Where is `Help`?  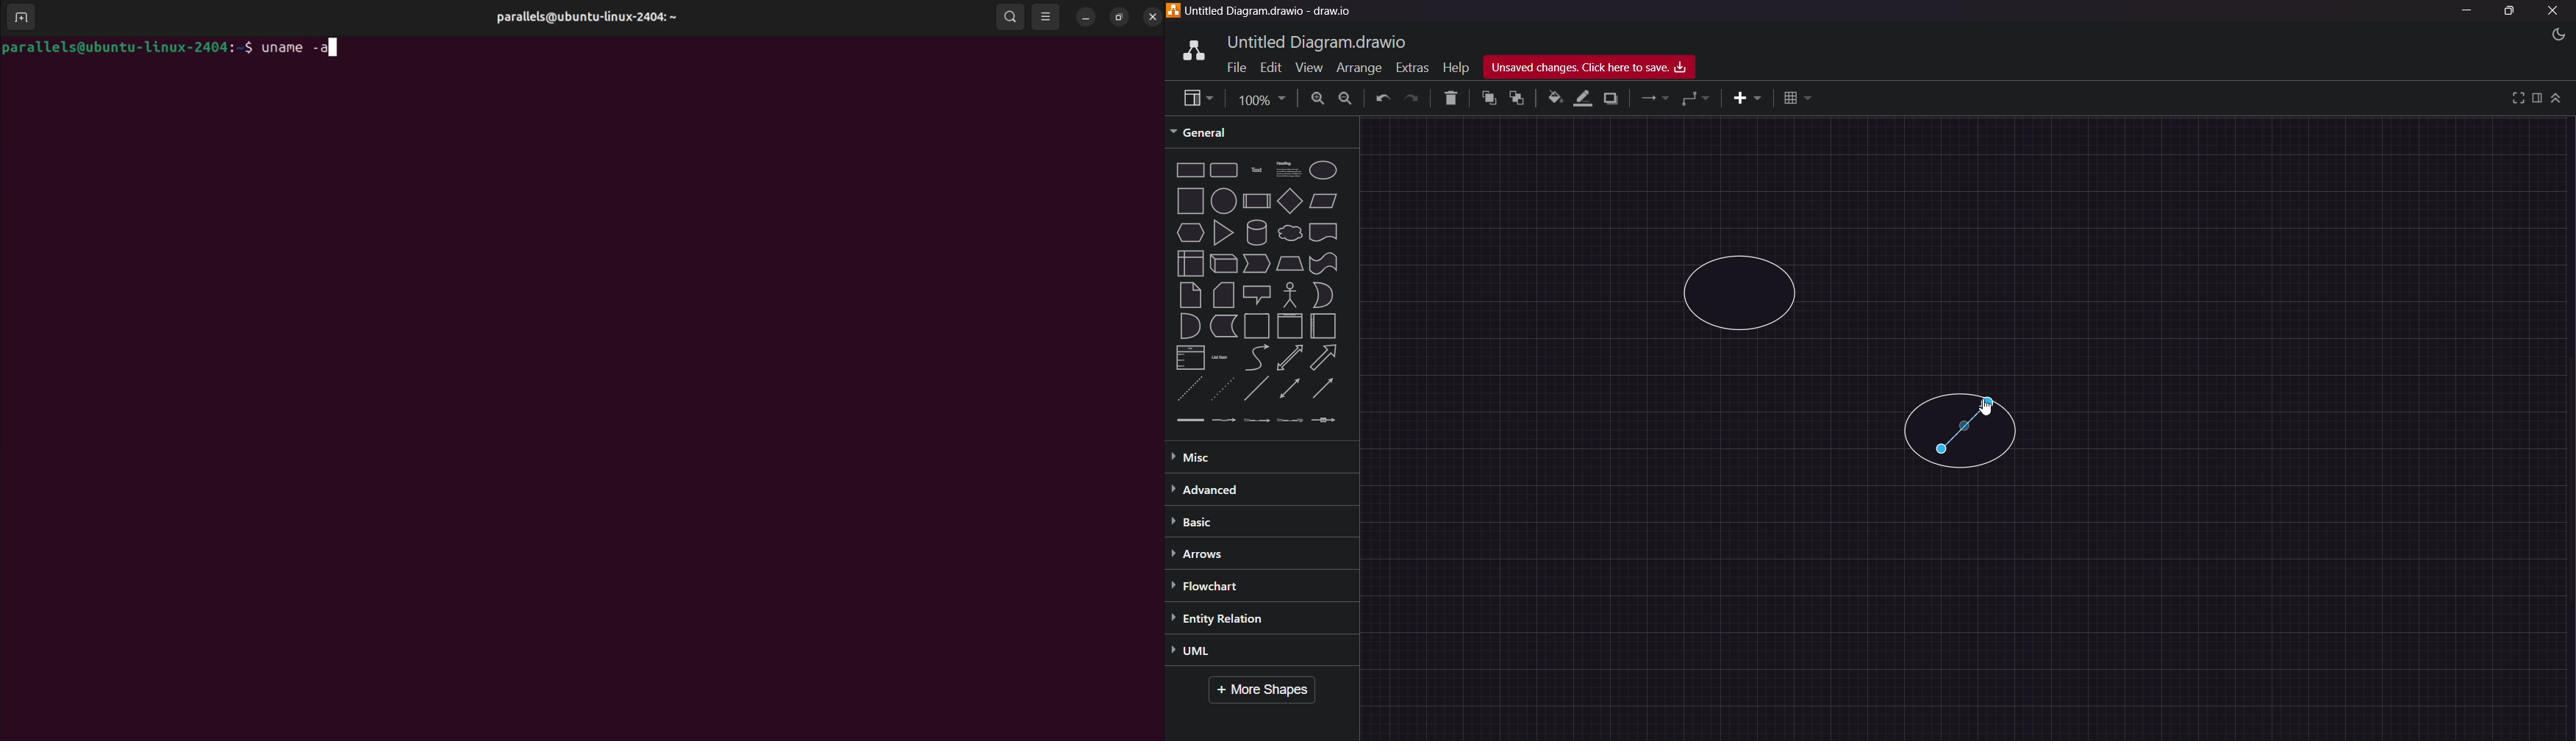 Help is located at coordinates (1456, 65).